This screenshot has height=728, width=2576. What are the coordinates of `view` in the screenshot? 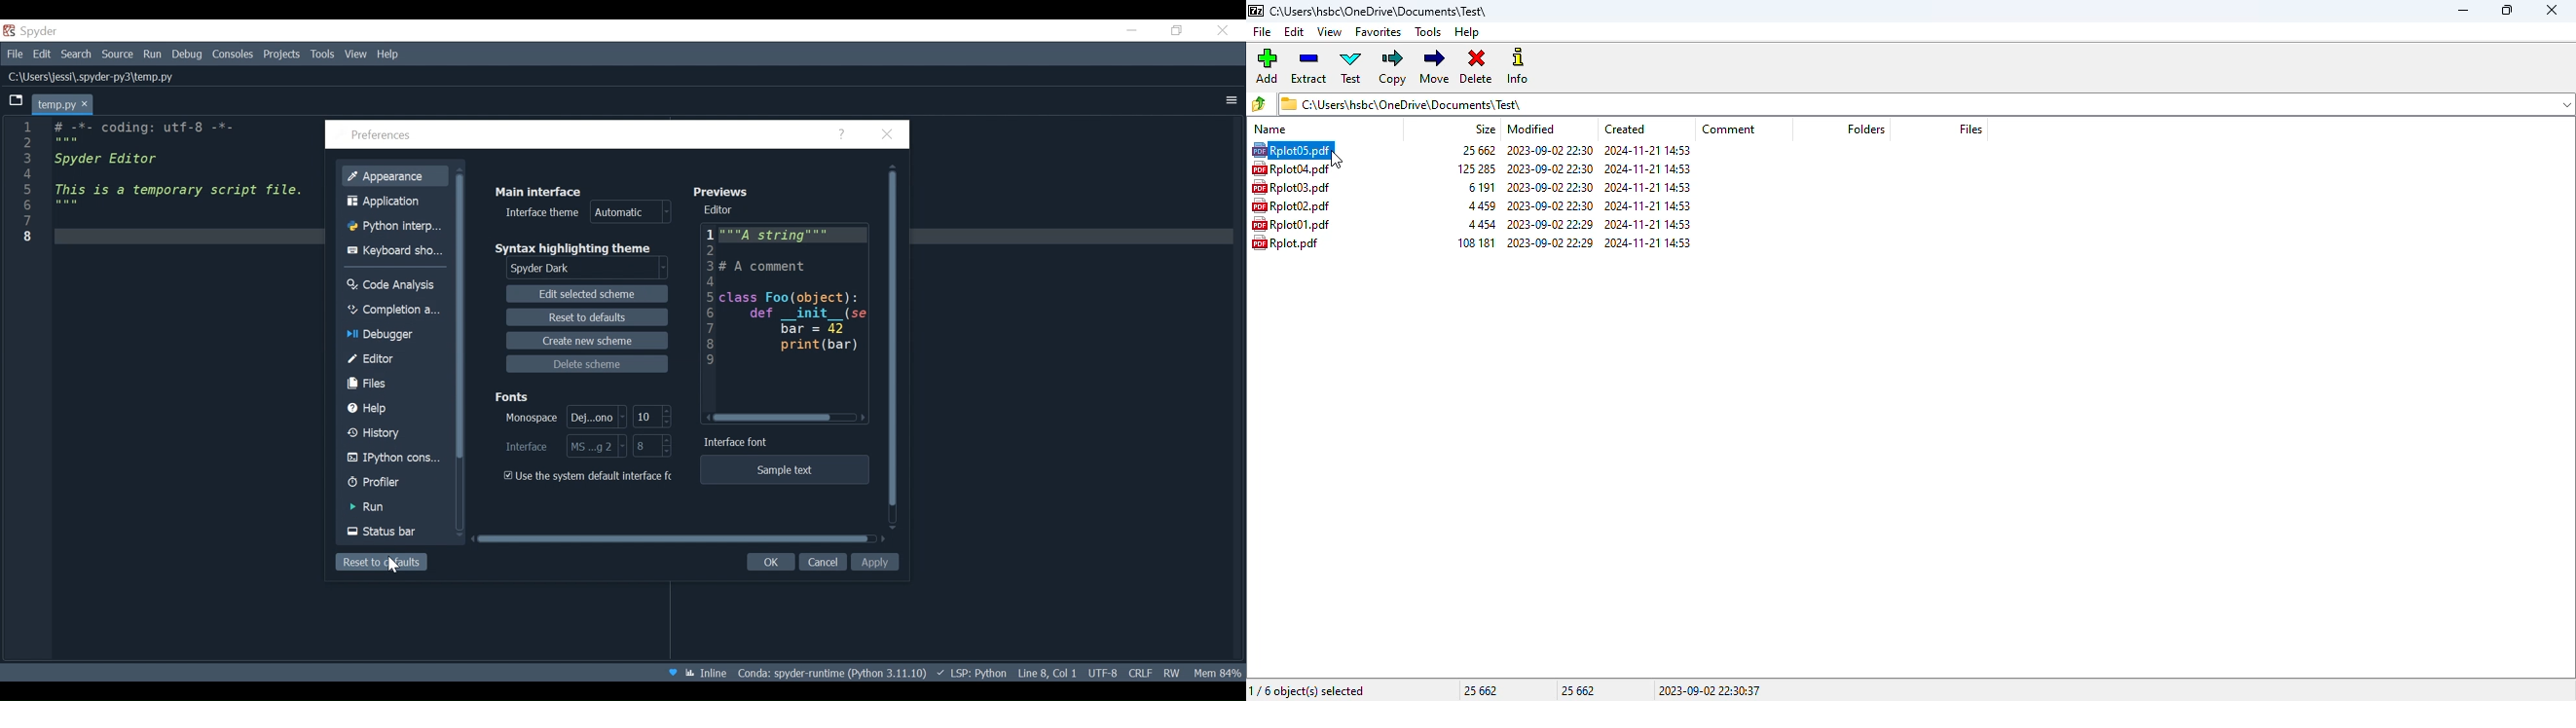 It's located at (1330, 31).